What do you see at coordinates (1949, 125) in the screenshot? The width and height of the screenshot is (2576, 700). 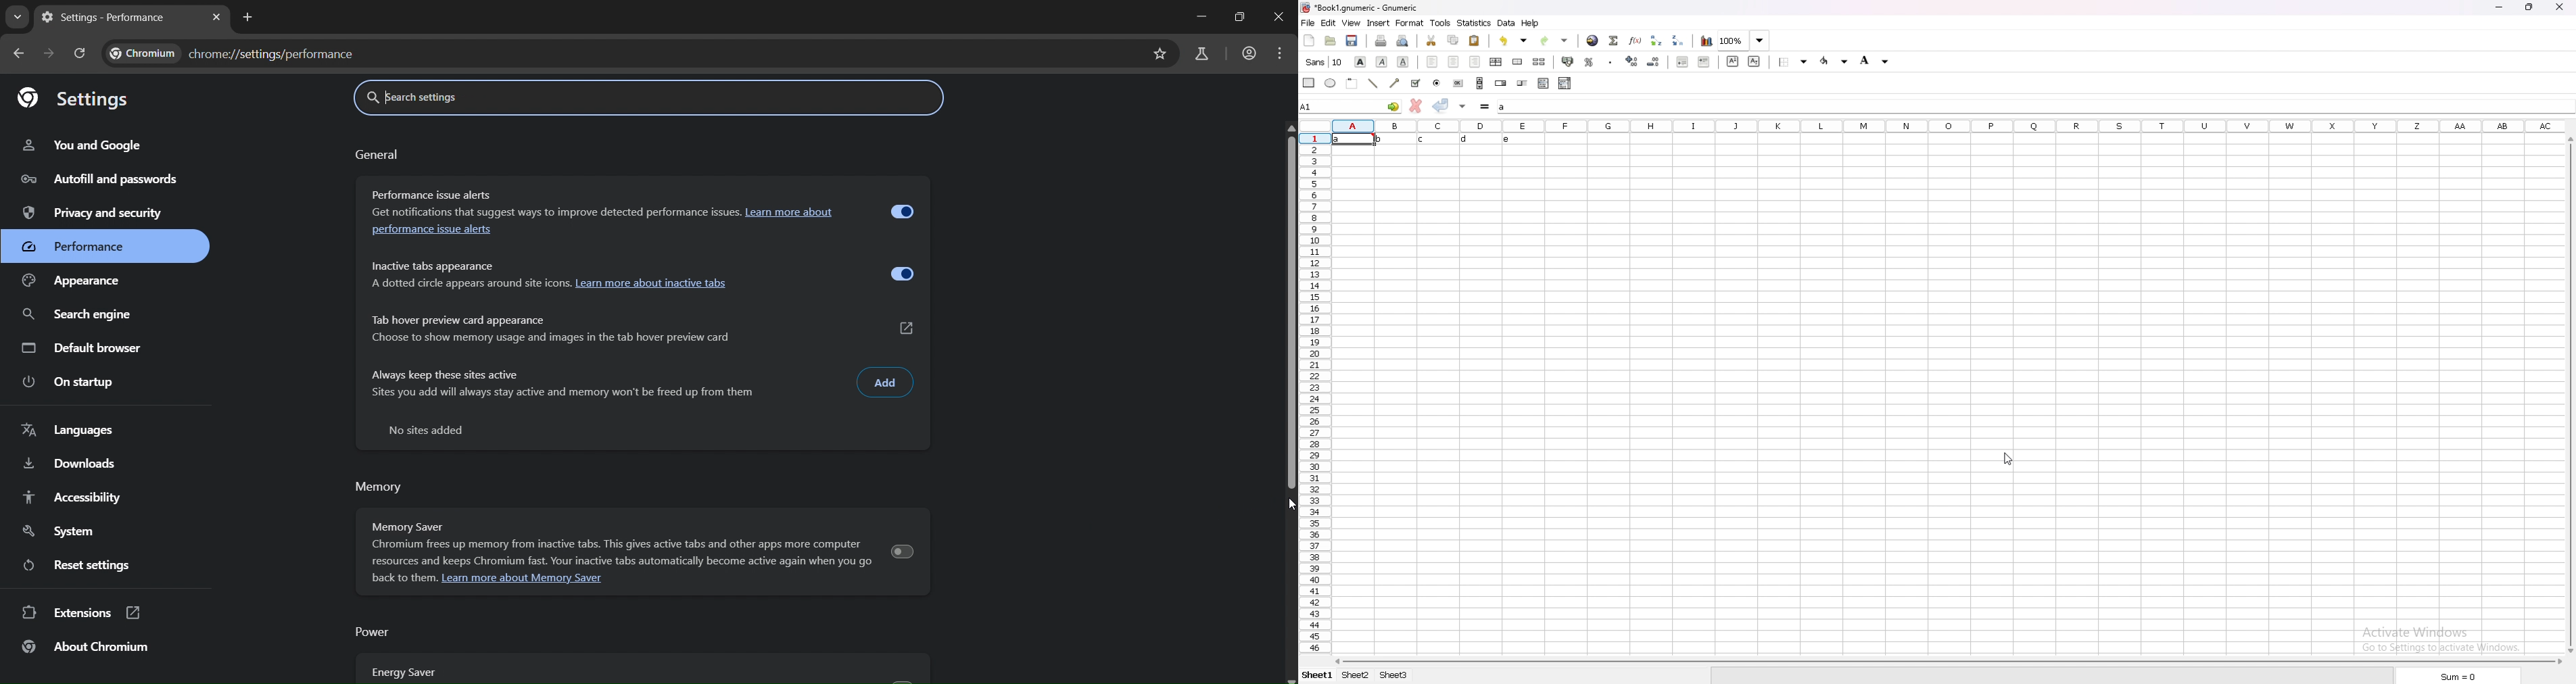 I see `columns` at bounding box center [1949, 125].